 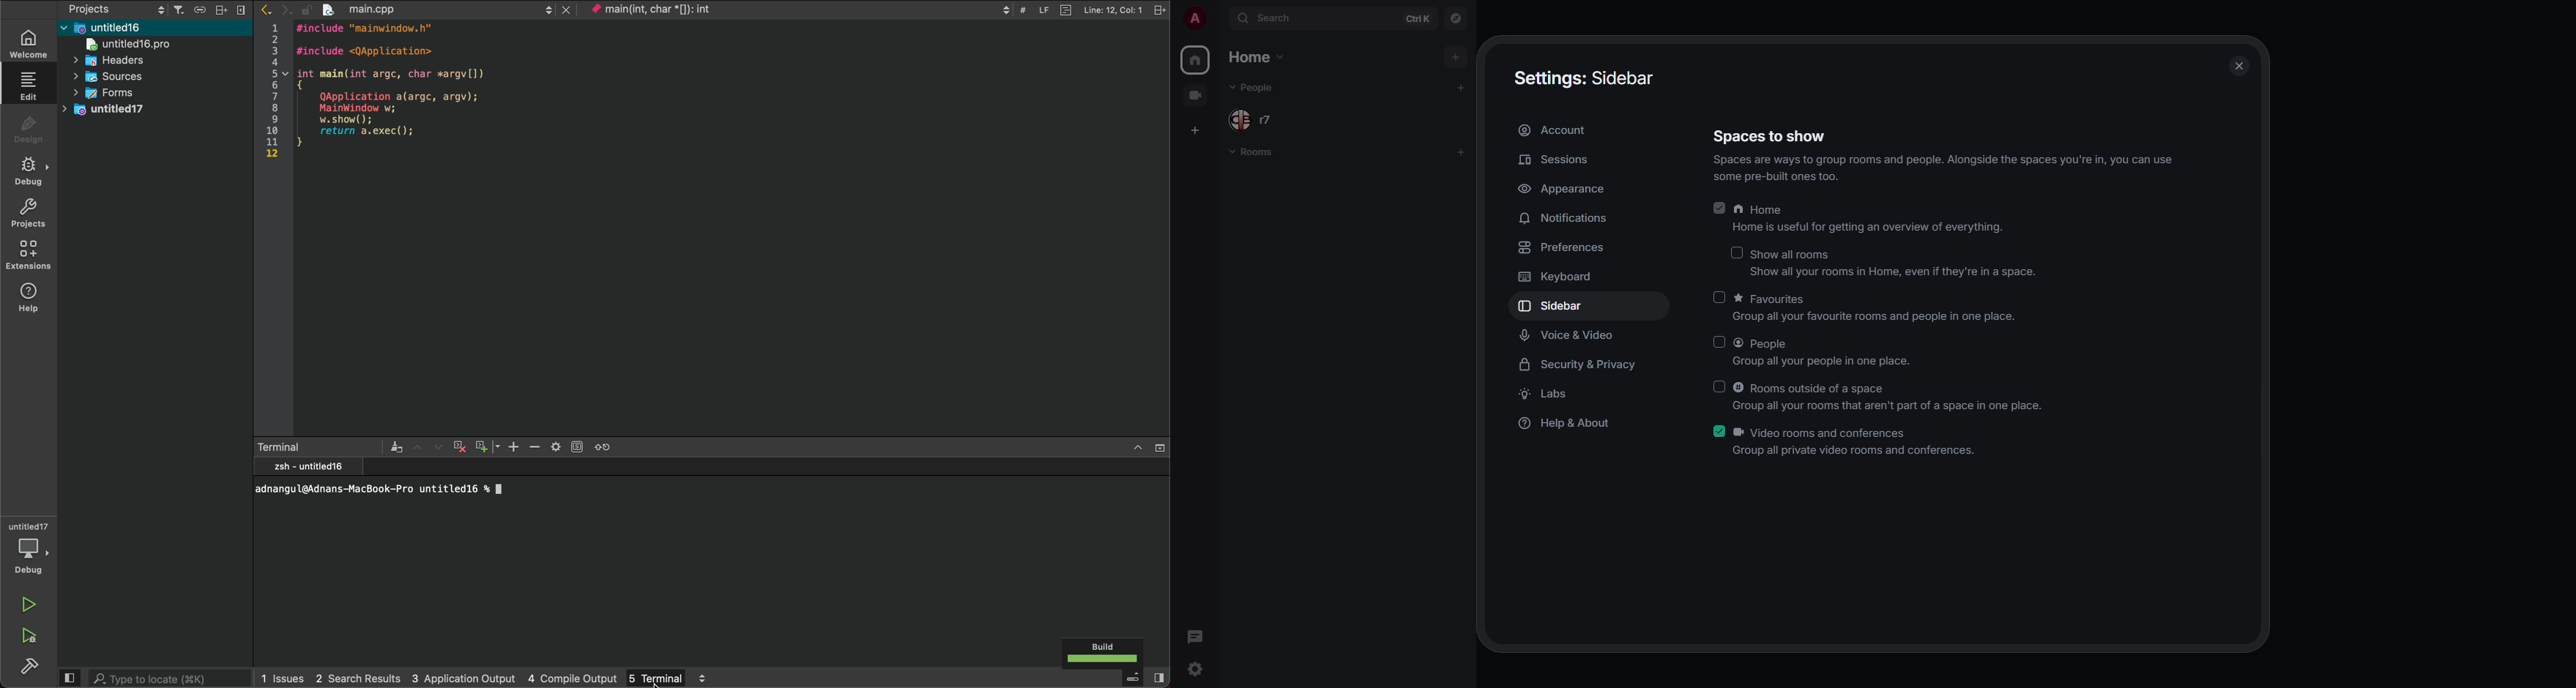 What do you see at coordinates (574, 678) in the screenshot?
I see `Compile output` at bounding box center [574, 678].